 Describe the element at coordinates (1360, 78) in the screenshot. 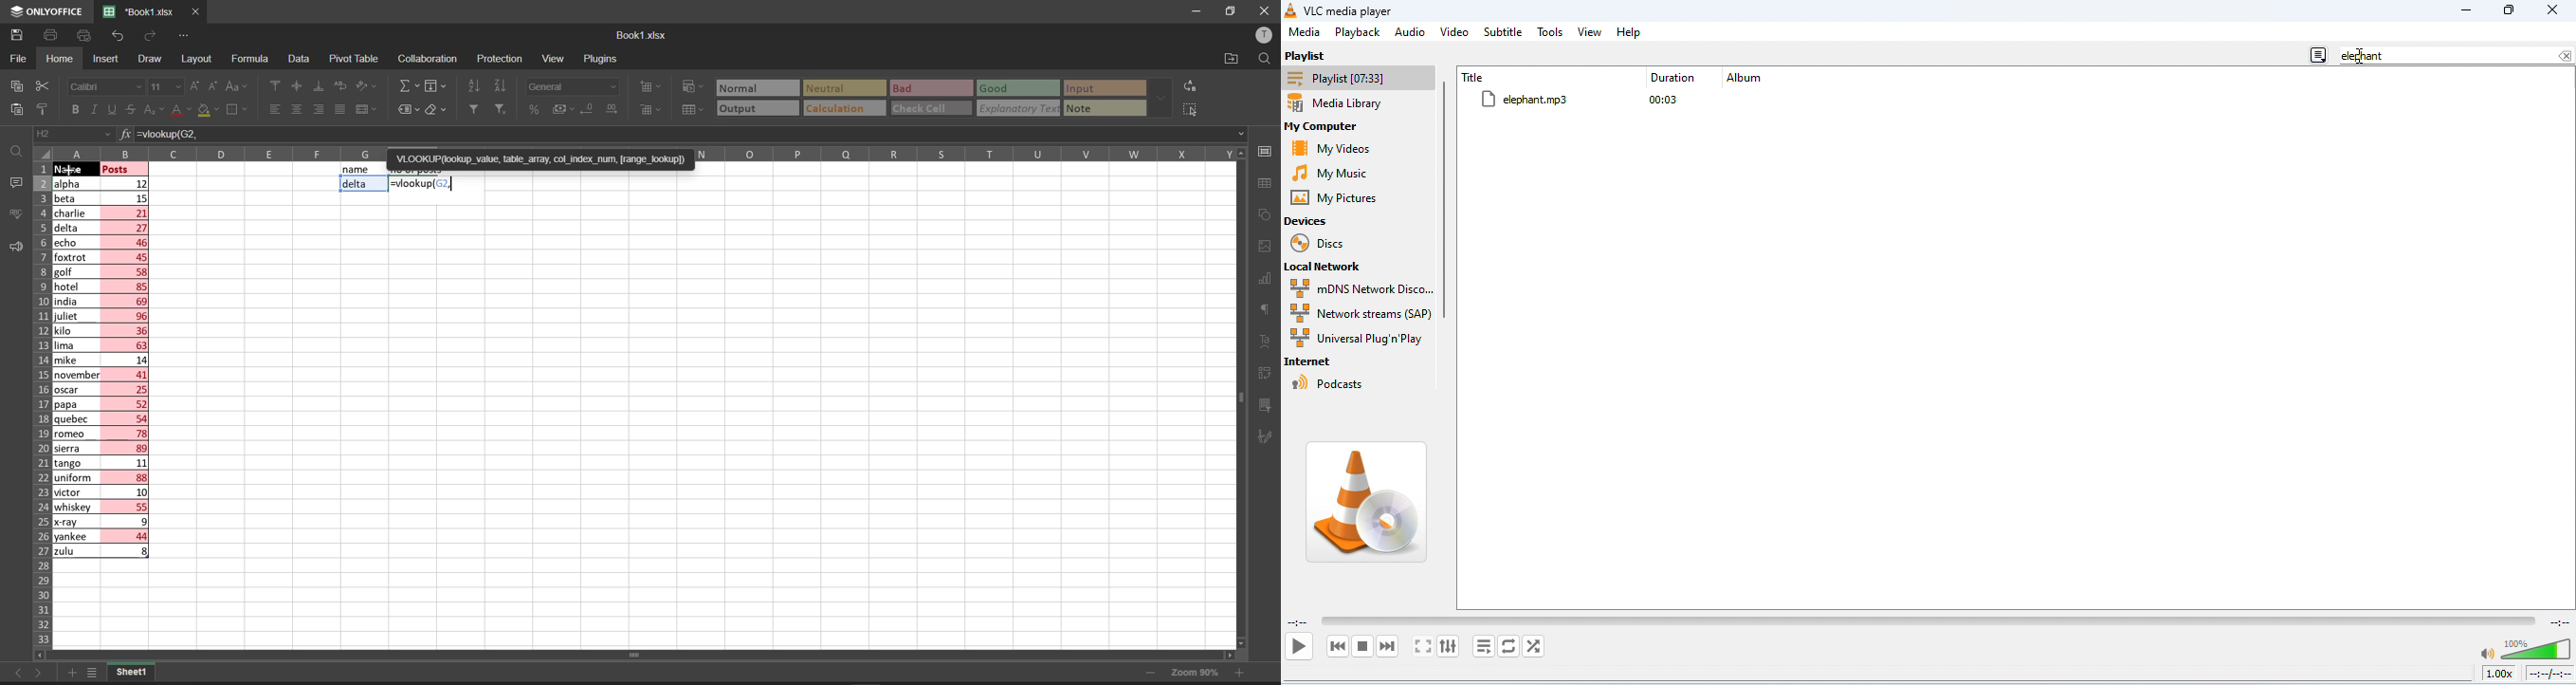

I see `playlist [07:33]` at that location.